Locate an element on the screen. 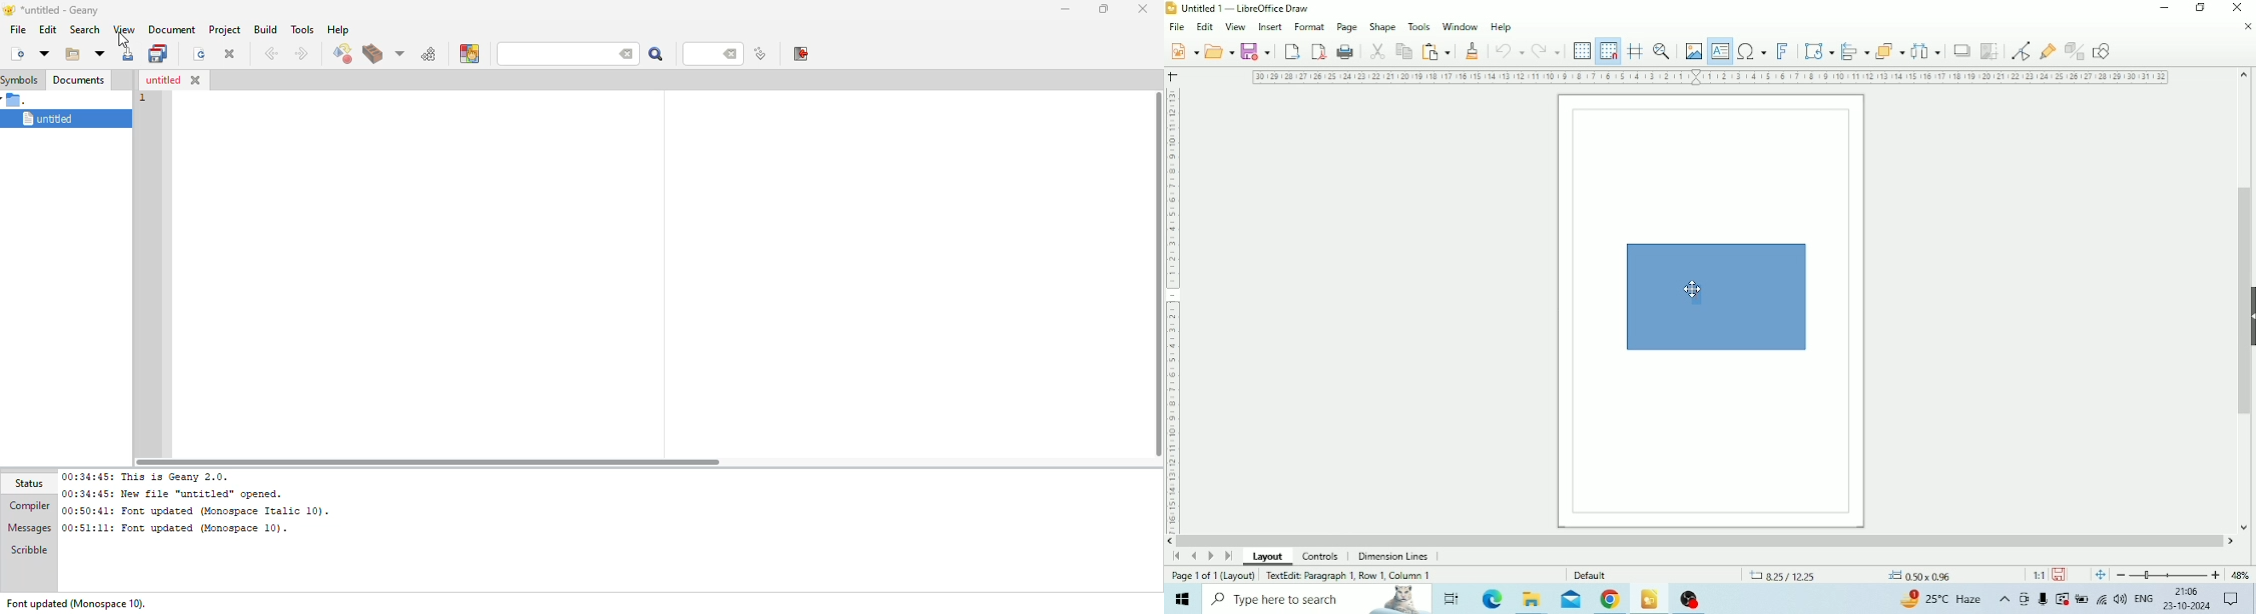 The height and width of the screenshot is (616, 2268). Arrange is located at coordinates (1890, 49).